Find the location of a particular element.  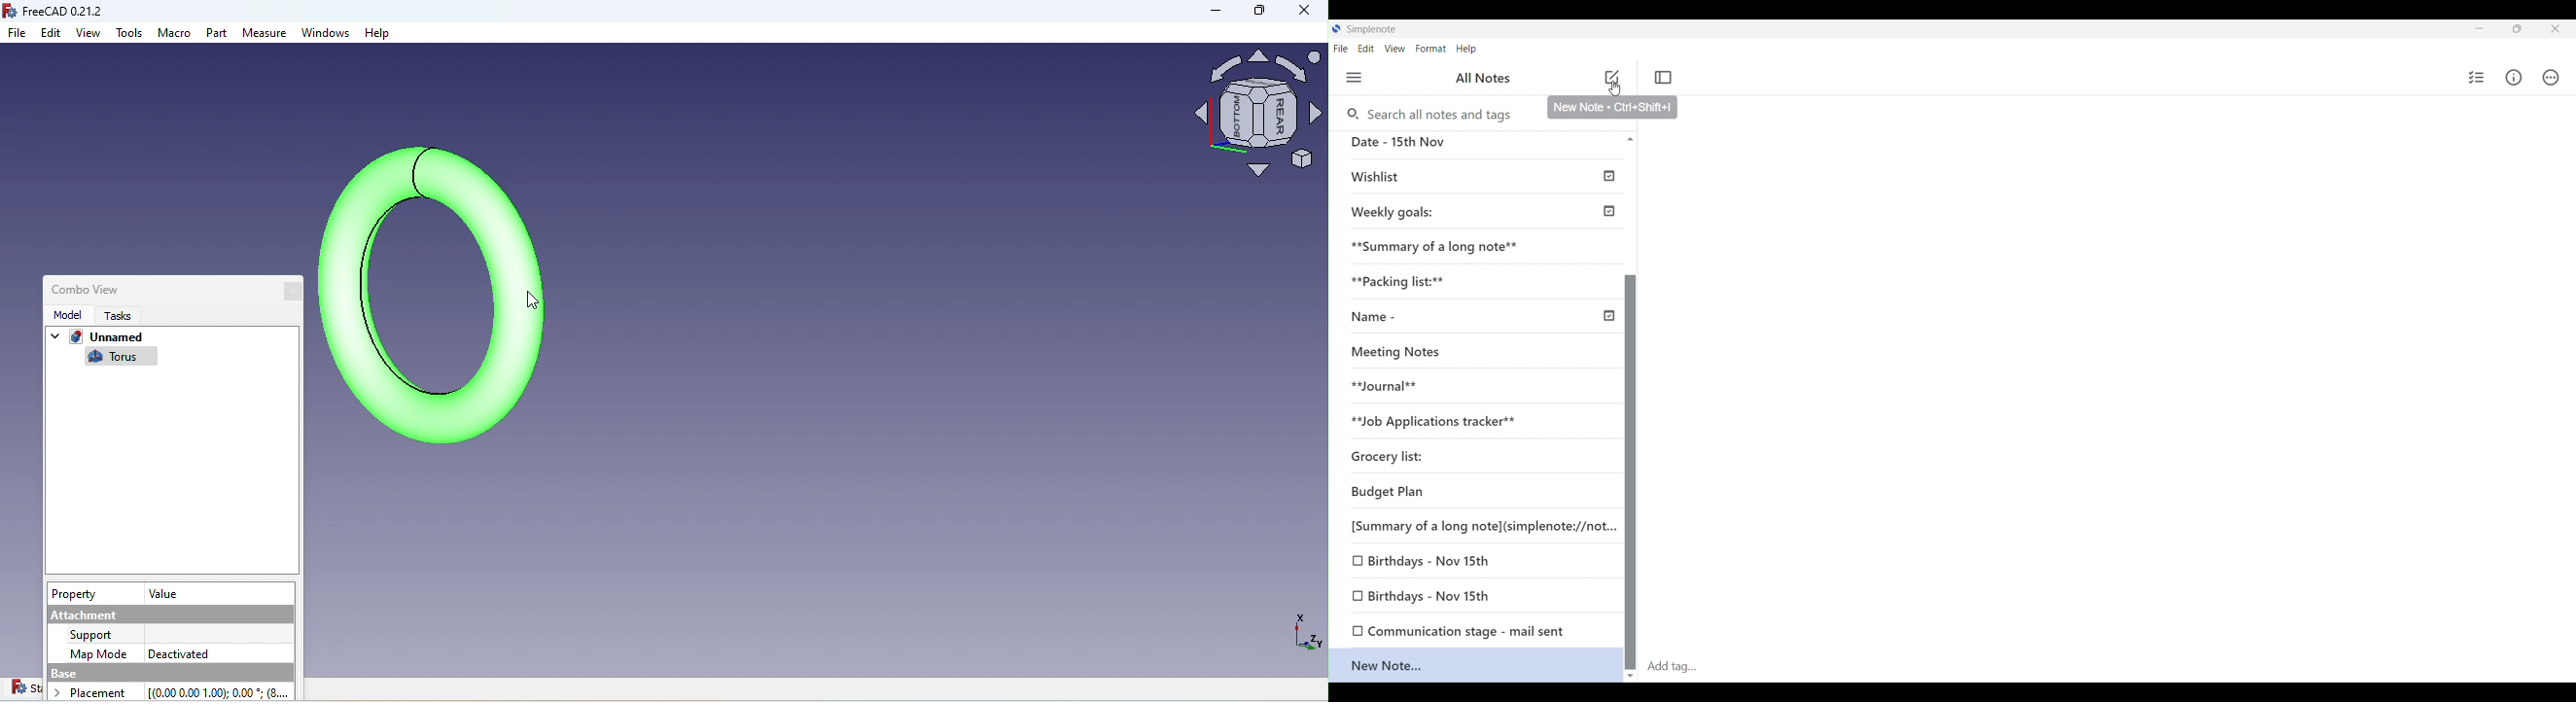

File is located at coordinates (18, 34).